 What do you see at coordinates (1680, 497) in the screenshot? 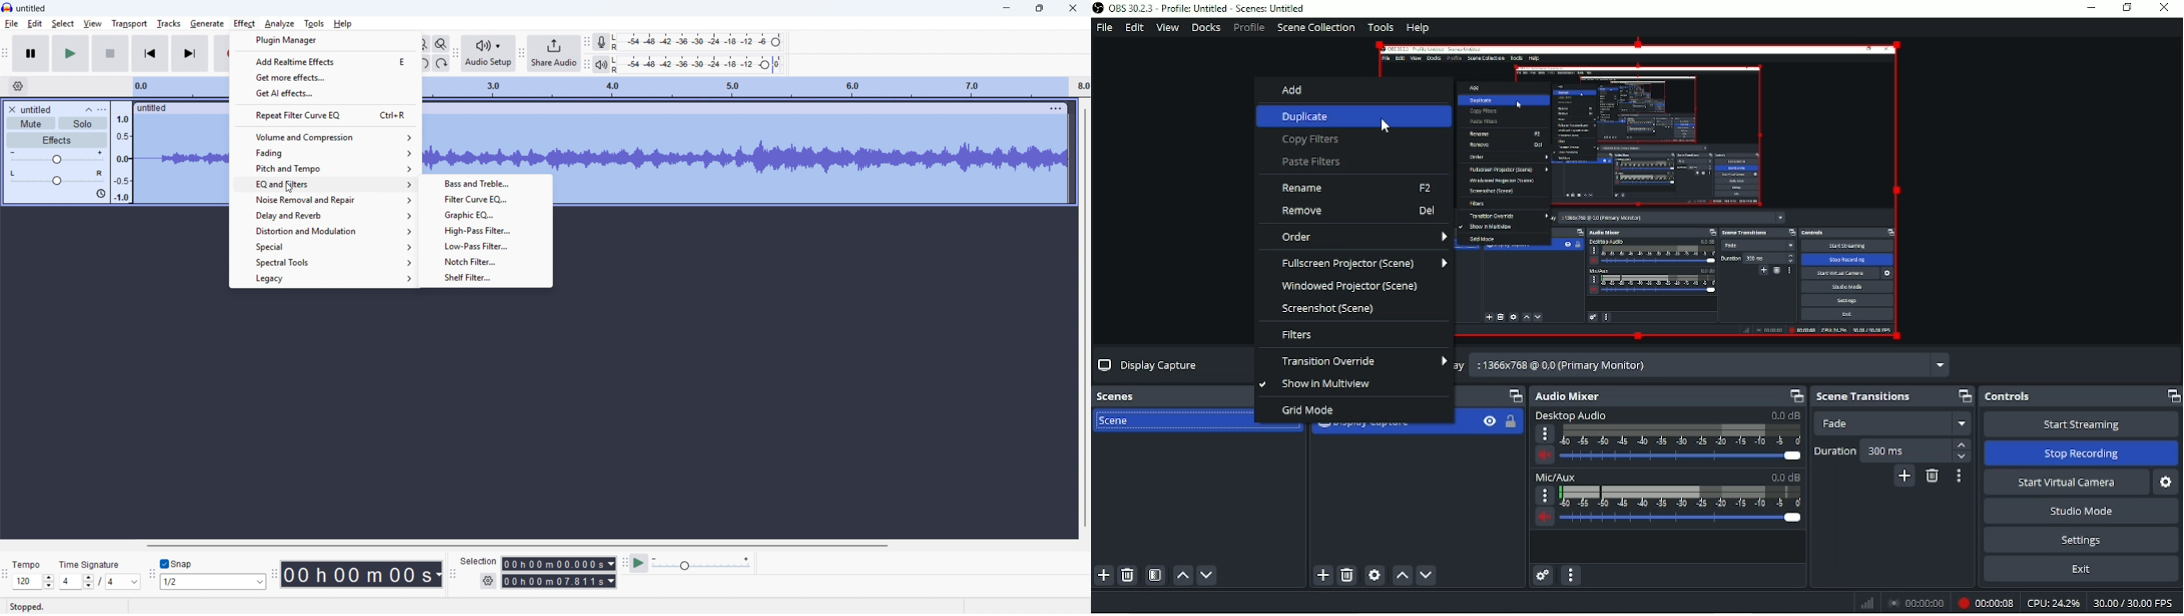
I see `Scale` at bounding box center [1680, 497].